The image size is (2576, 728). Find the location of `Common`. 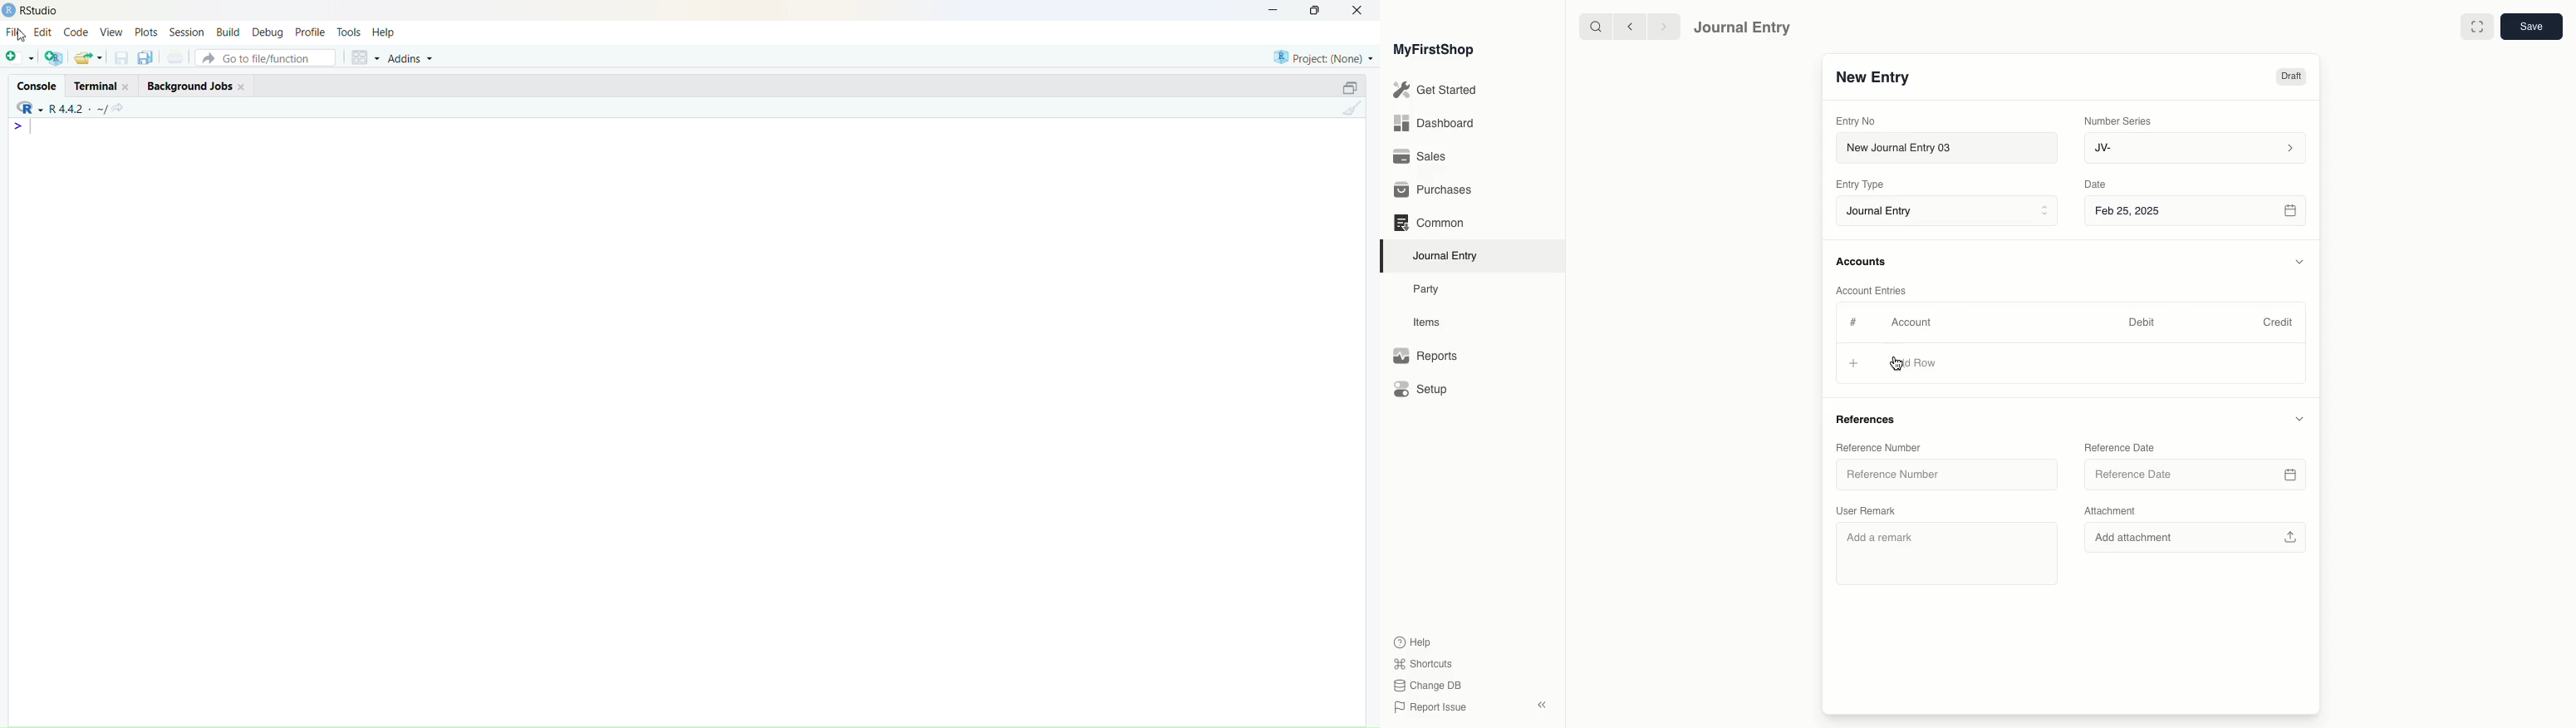

Common is located at coordinates (1428, 223).